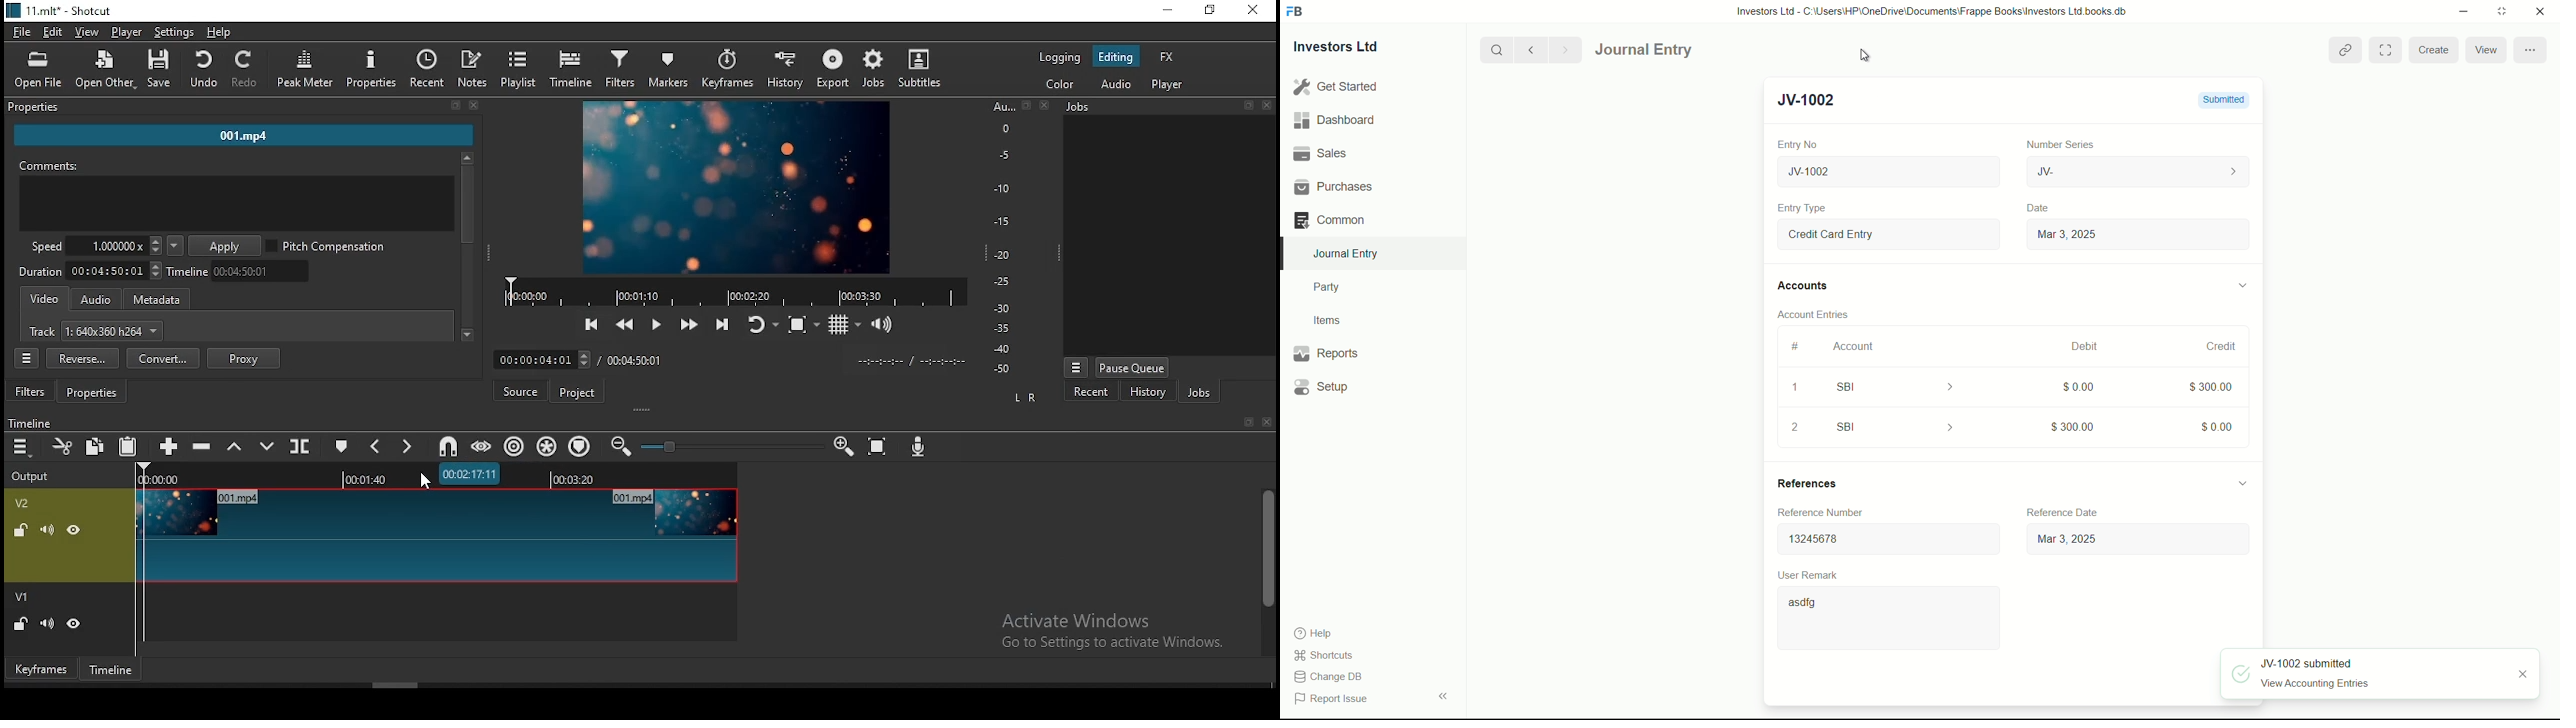 The width and height of the screenshot is (2576, 728). Describe the element at coordinates (911, 361) in the screenshot. I see `TIME` at that location.